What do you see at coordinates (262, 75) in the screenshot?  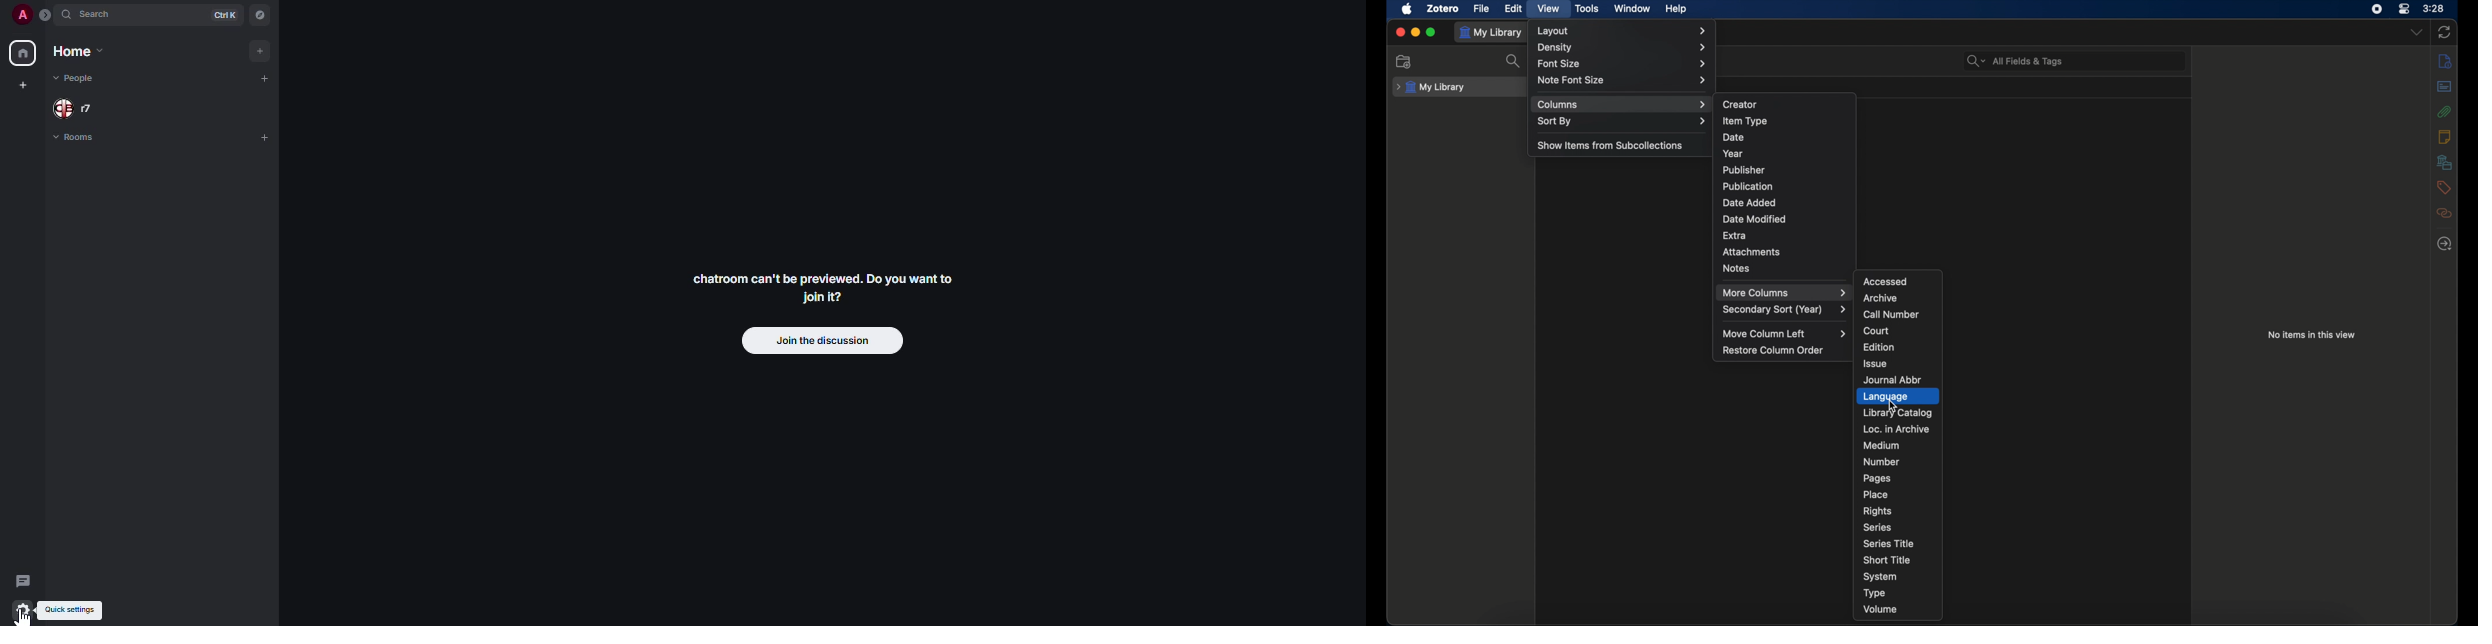 I see `add` at bounding box center [262, 75].